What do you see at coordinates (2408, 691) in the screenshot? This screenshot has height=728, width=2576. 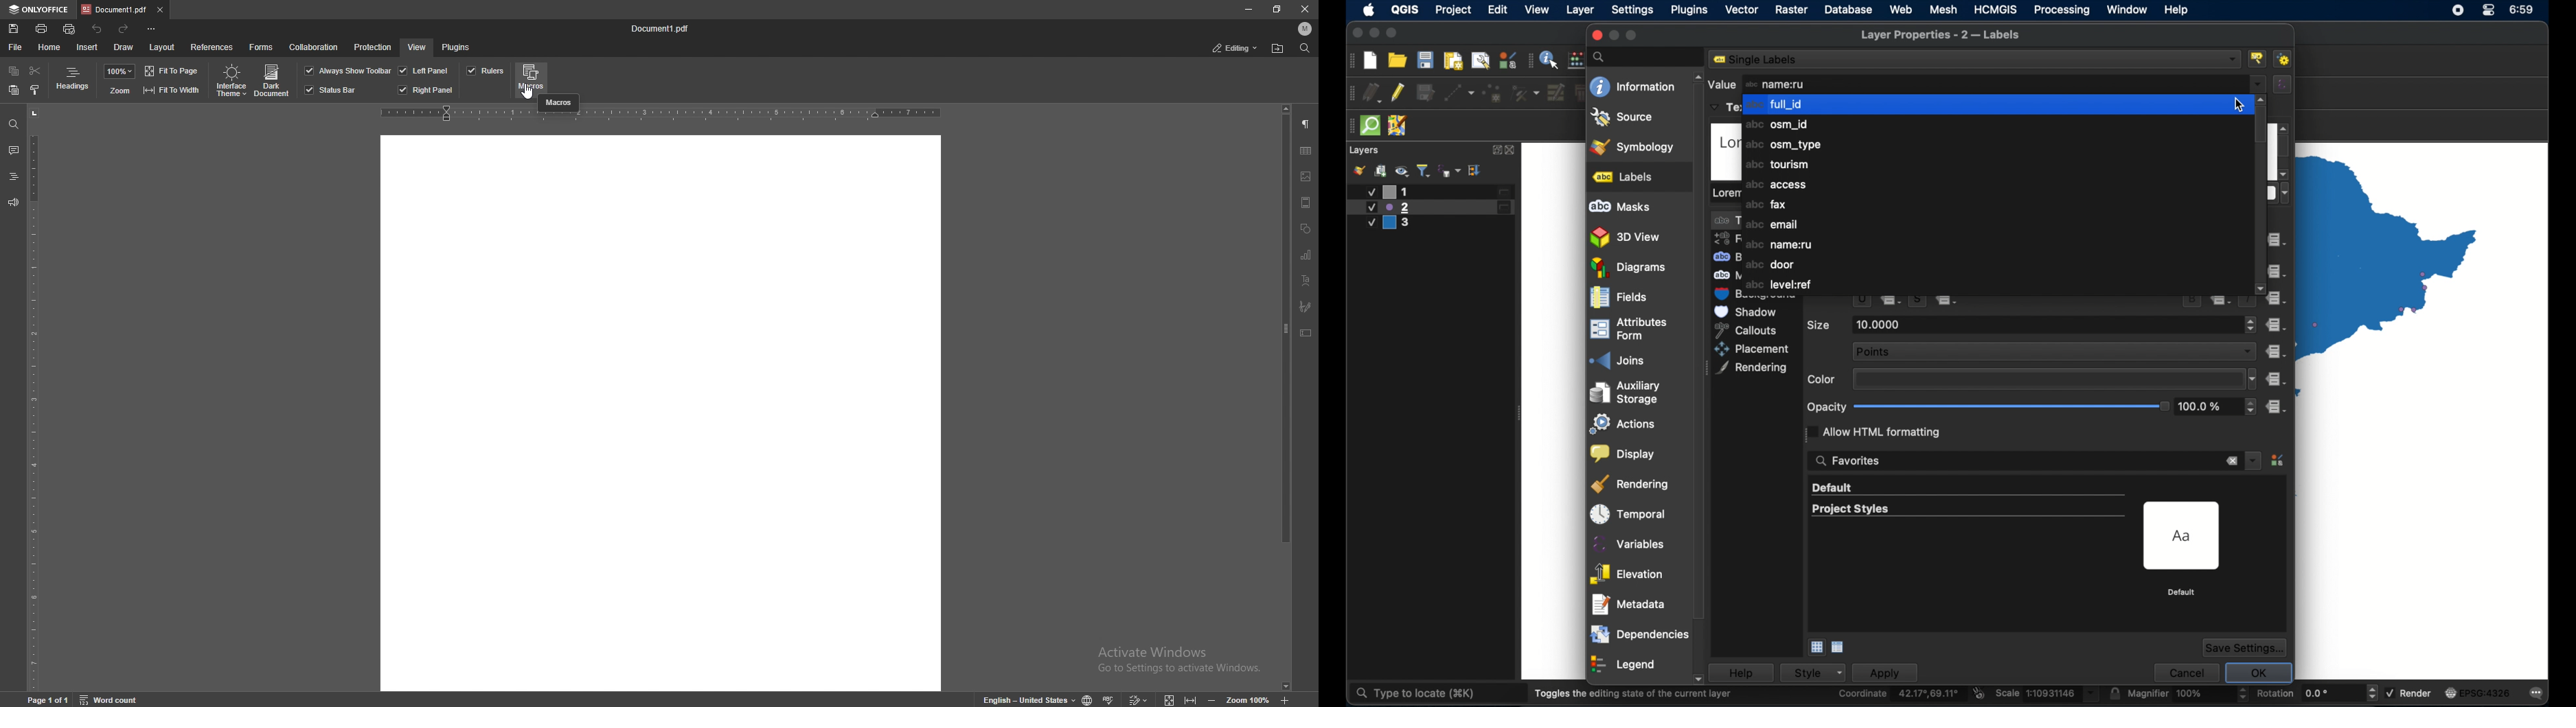 I see `render` at bounding box center [2408, 691].